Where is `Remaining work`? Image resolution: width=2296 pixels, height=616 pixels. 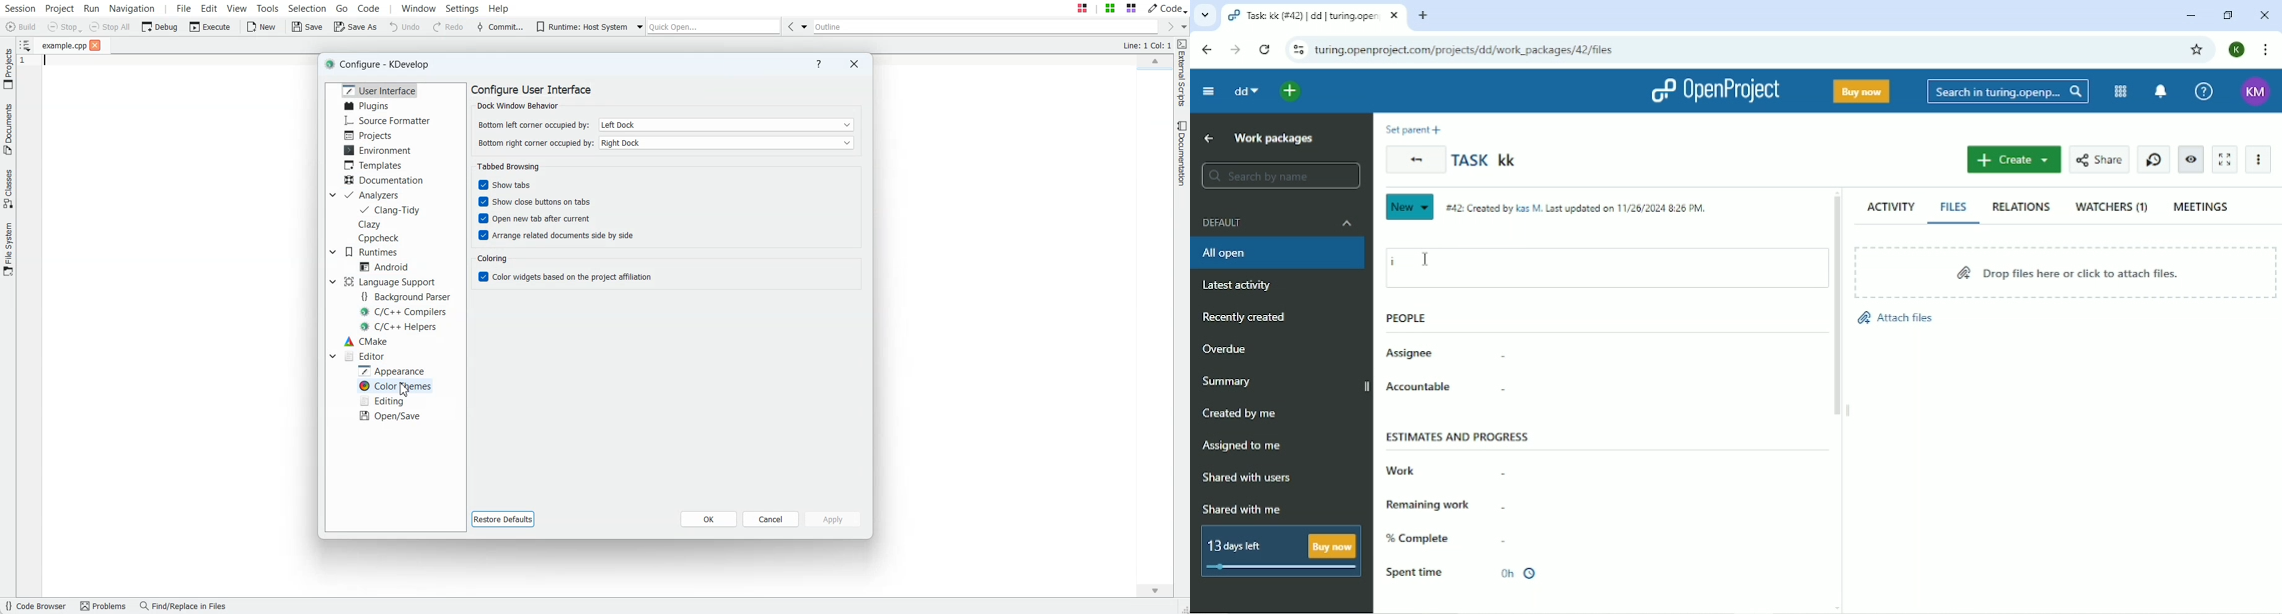 Remaining work is located at coordinates (1446, 506).